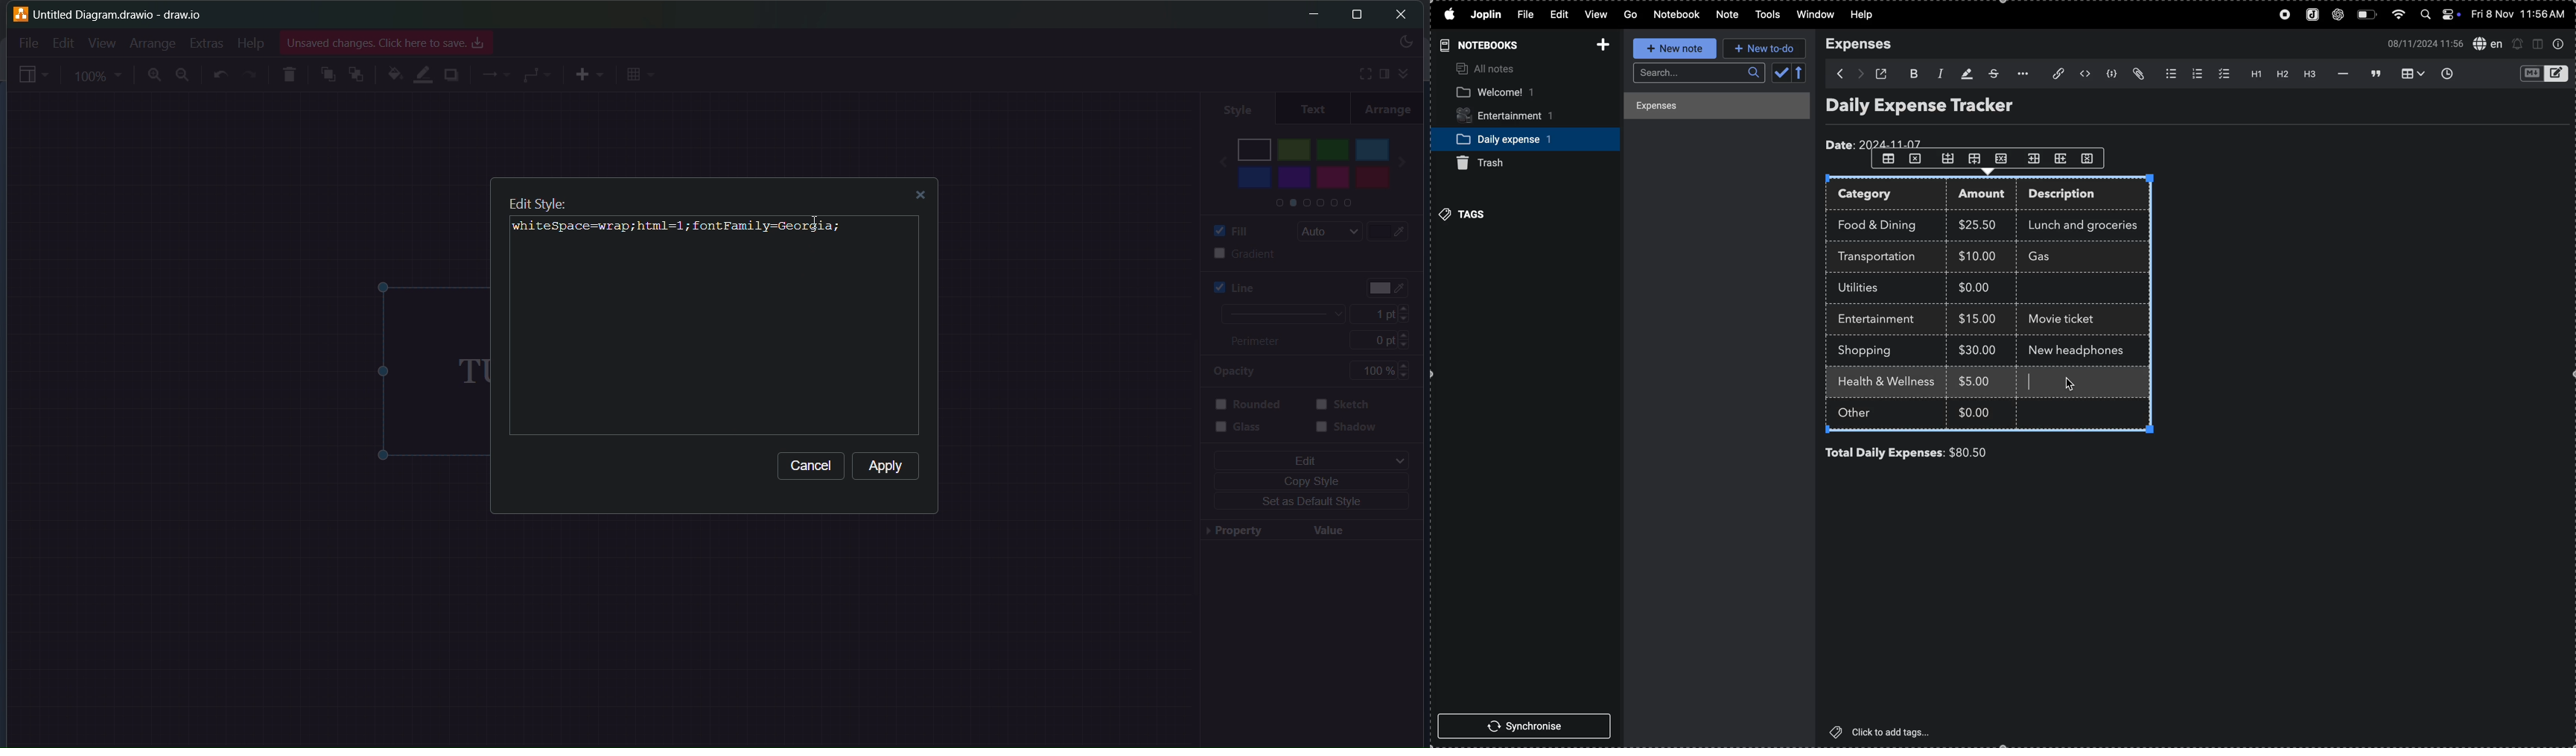 The image size is (2576, 756). Describe the element at coordinates (679, 229) in the screenshot. I see `whi teSpace=wrap;html=1; fontFamily=Geordia;` at that location.